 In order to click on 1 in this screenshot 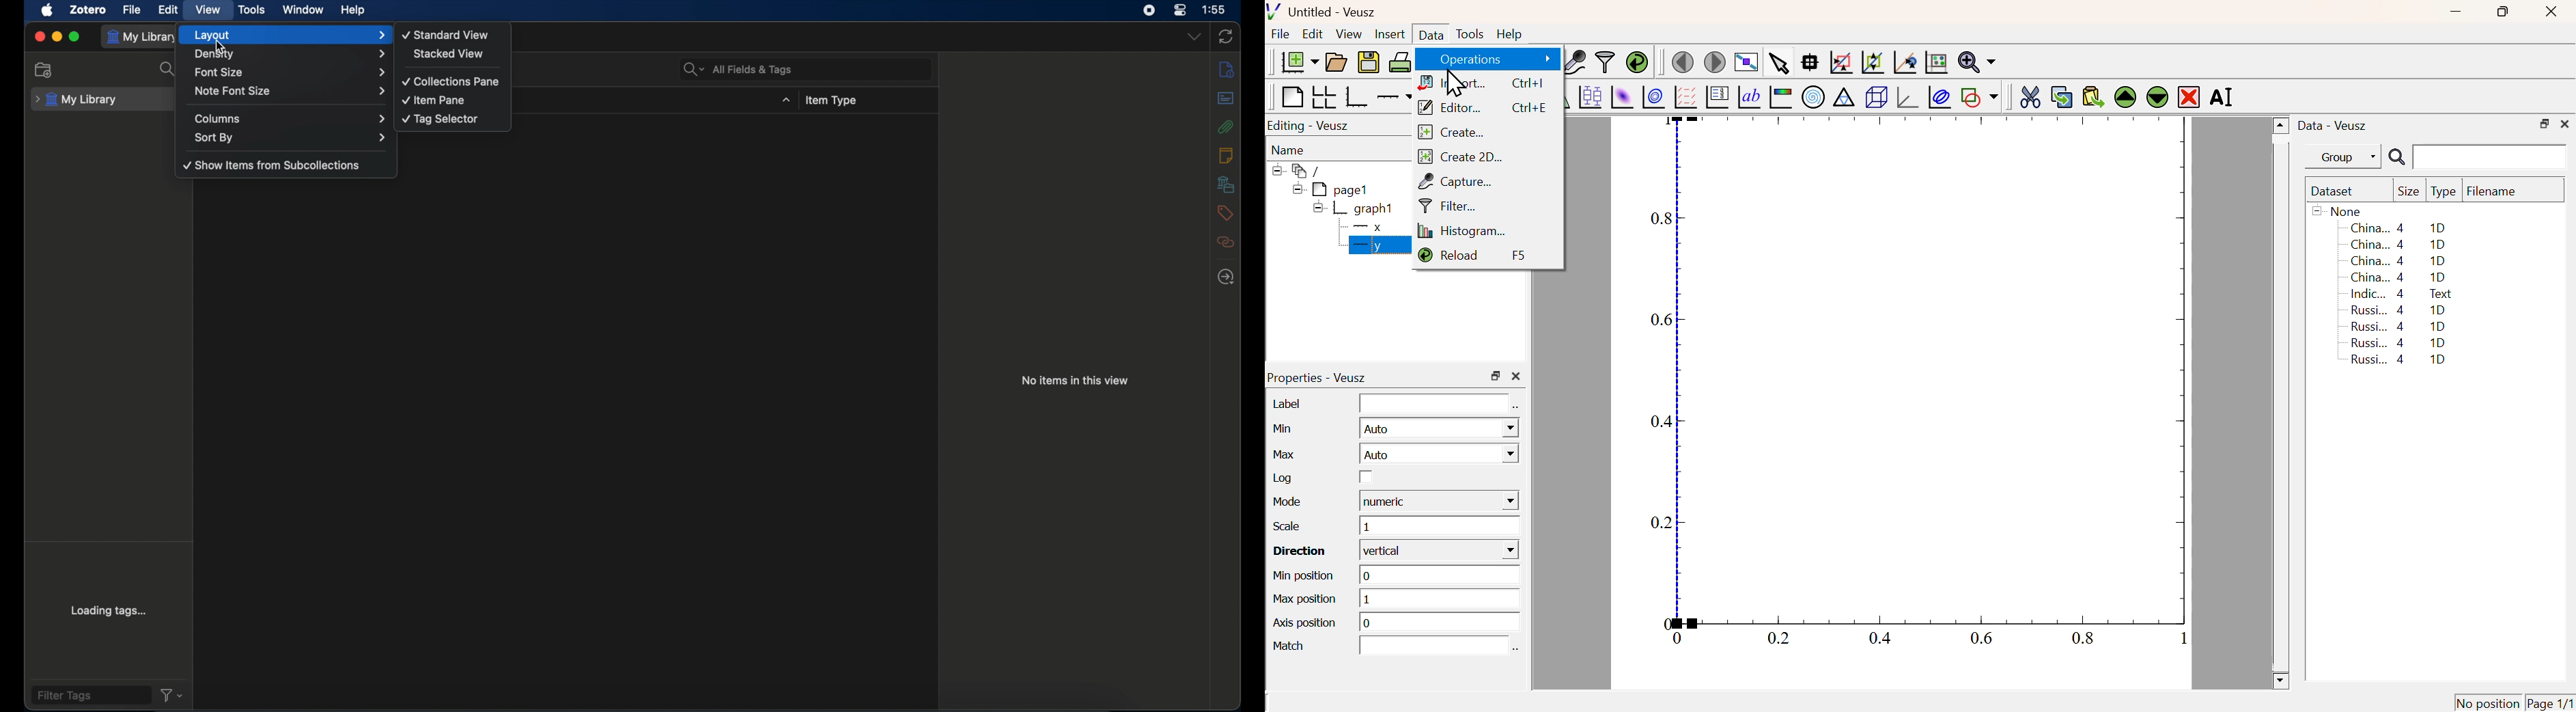, I will do `click(1439, 526)`.